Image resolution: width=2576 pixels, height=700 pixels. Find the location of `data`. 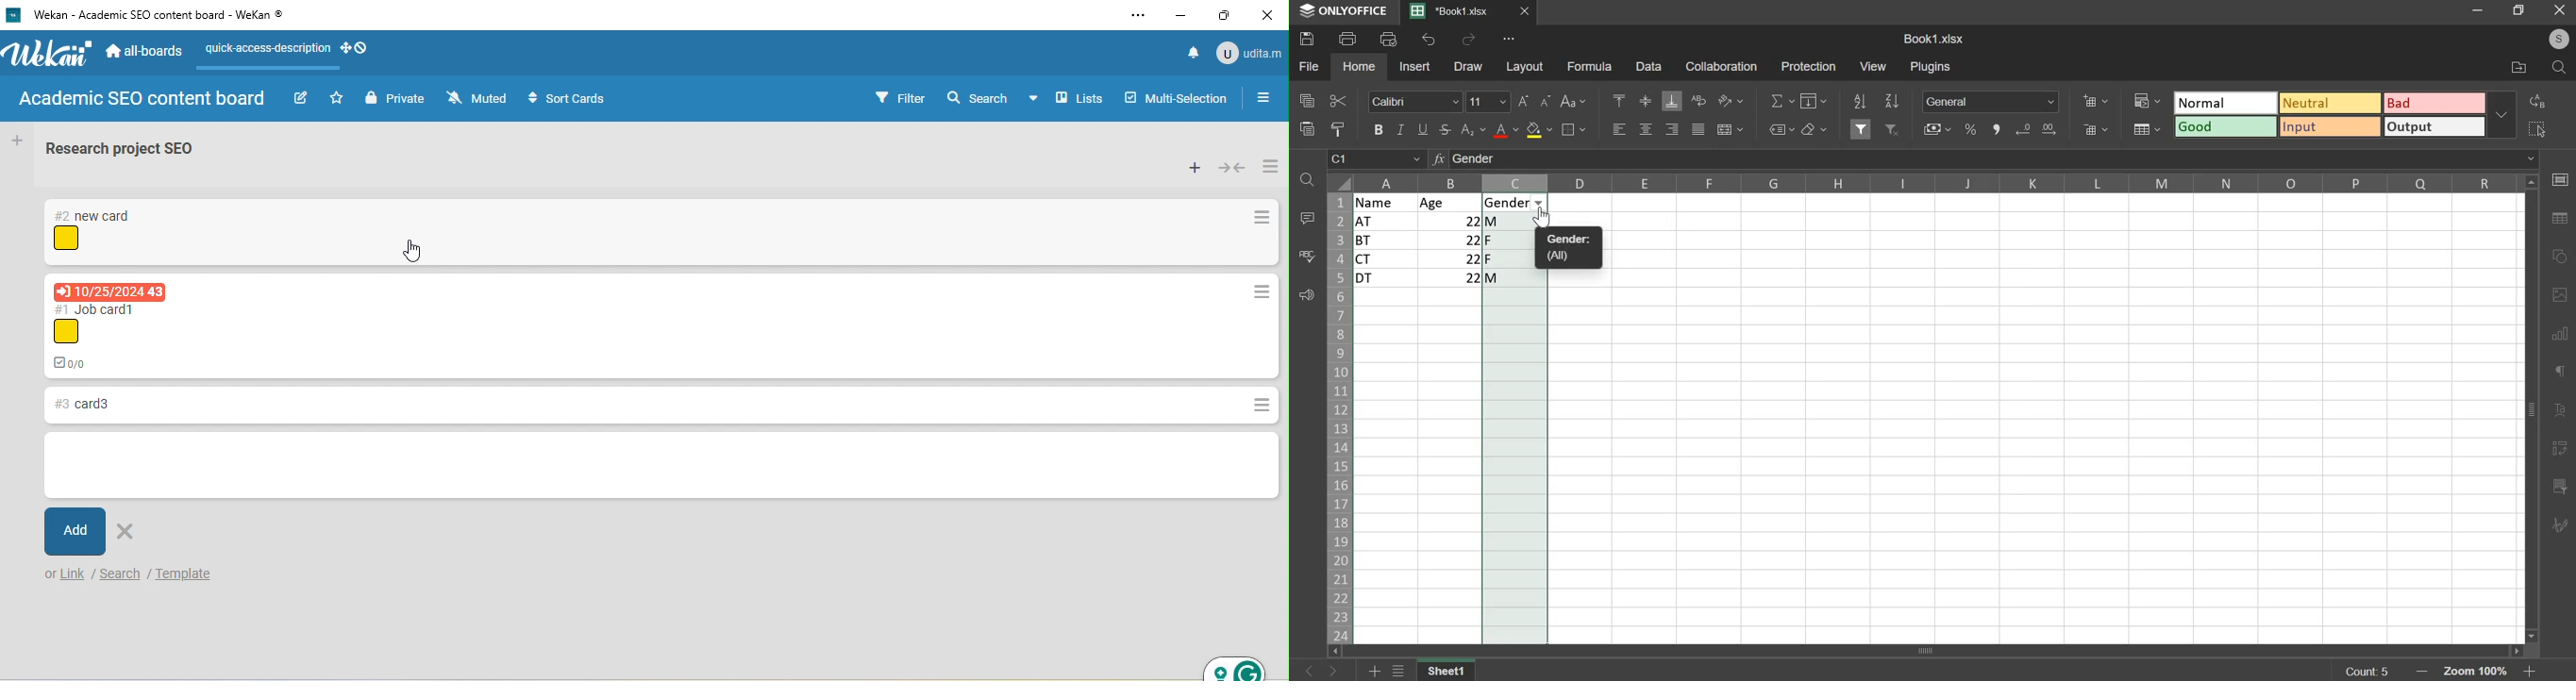

data is located at coordinates (1647, 66).